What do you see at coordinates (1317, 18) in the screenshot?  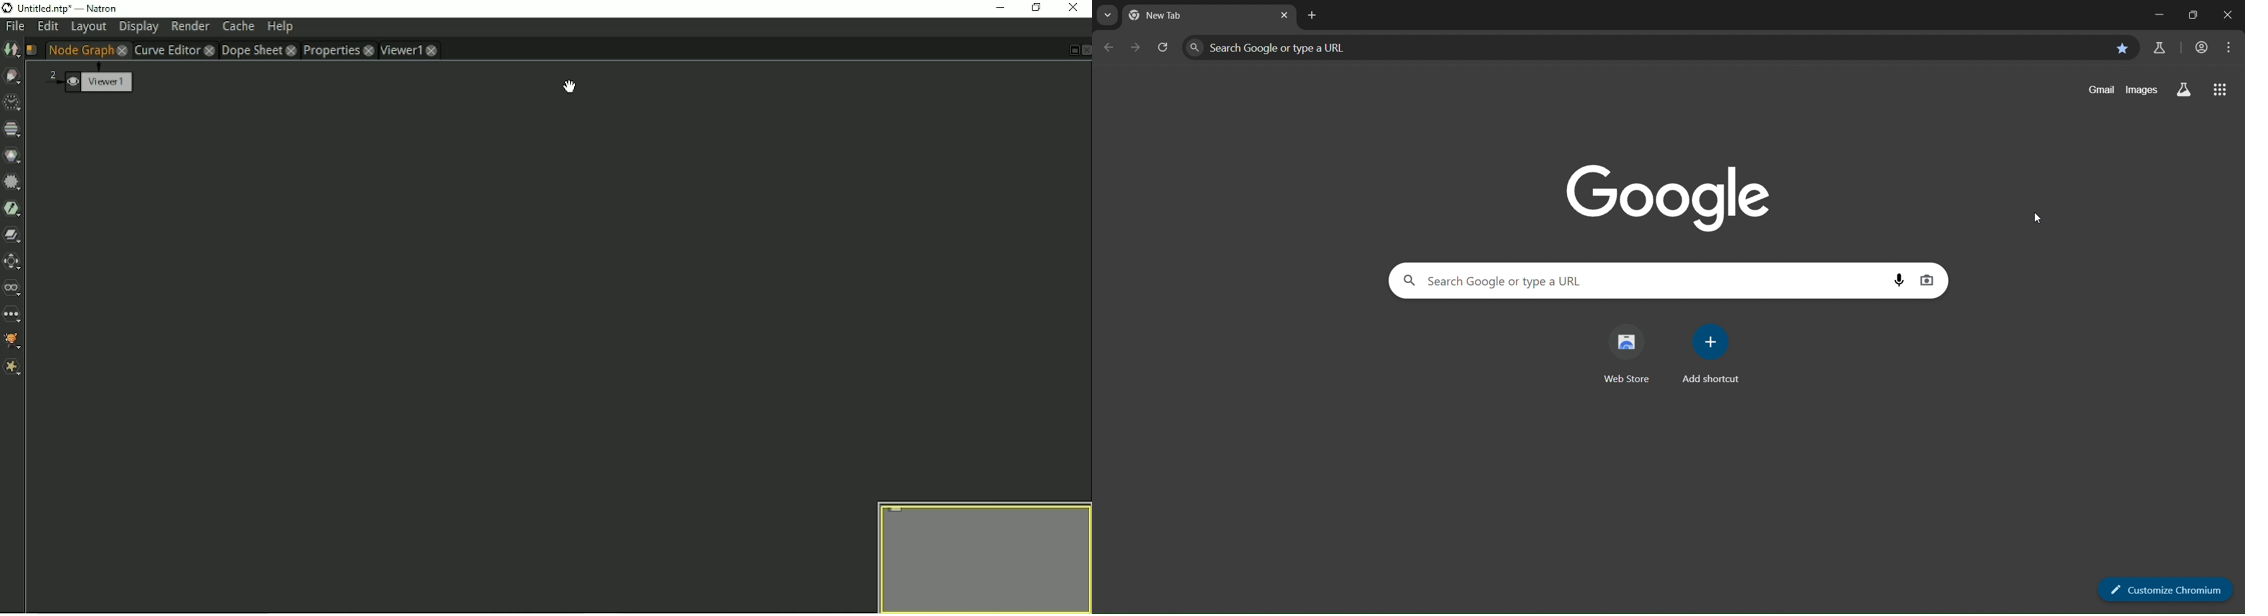 I see `new tab` at bounding box center [1317, 18].